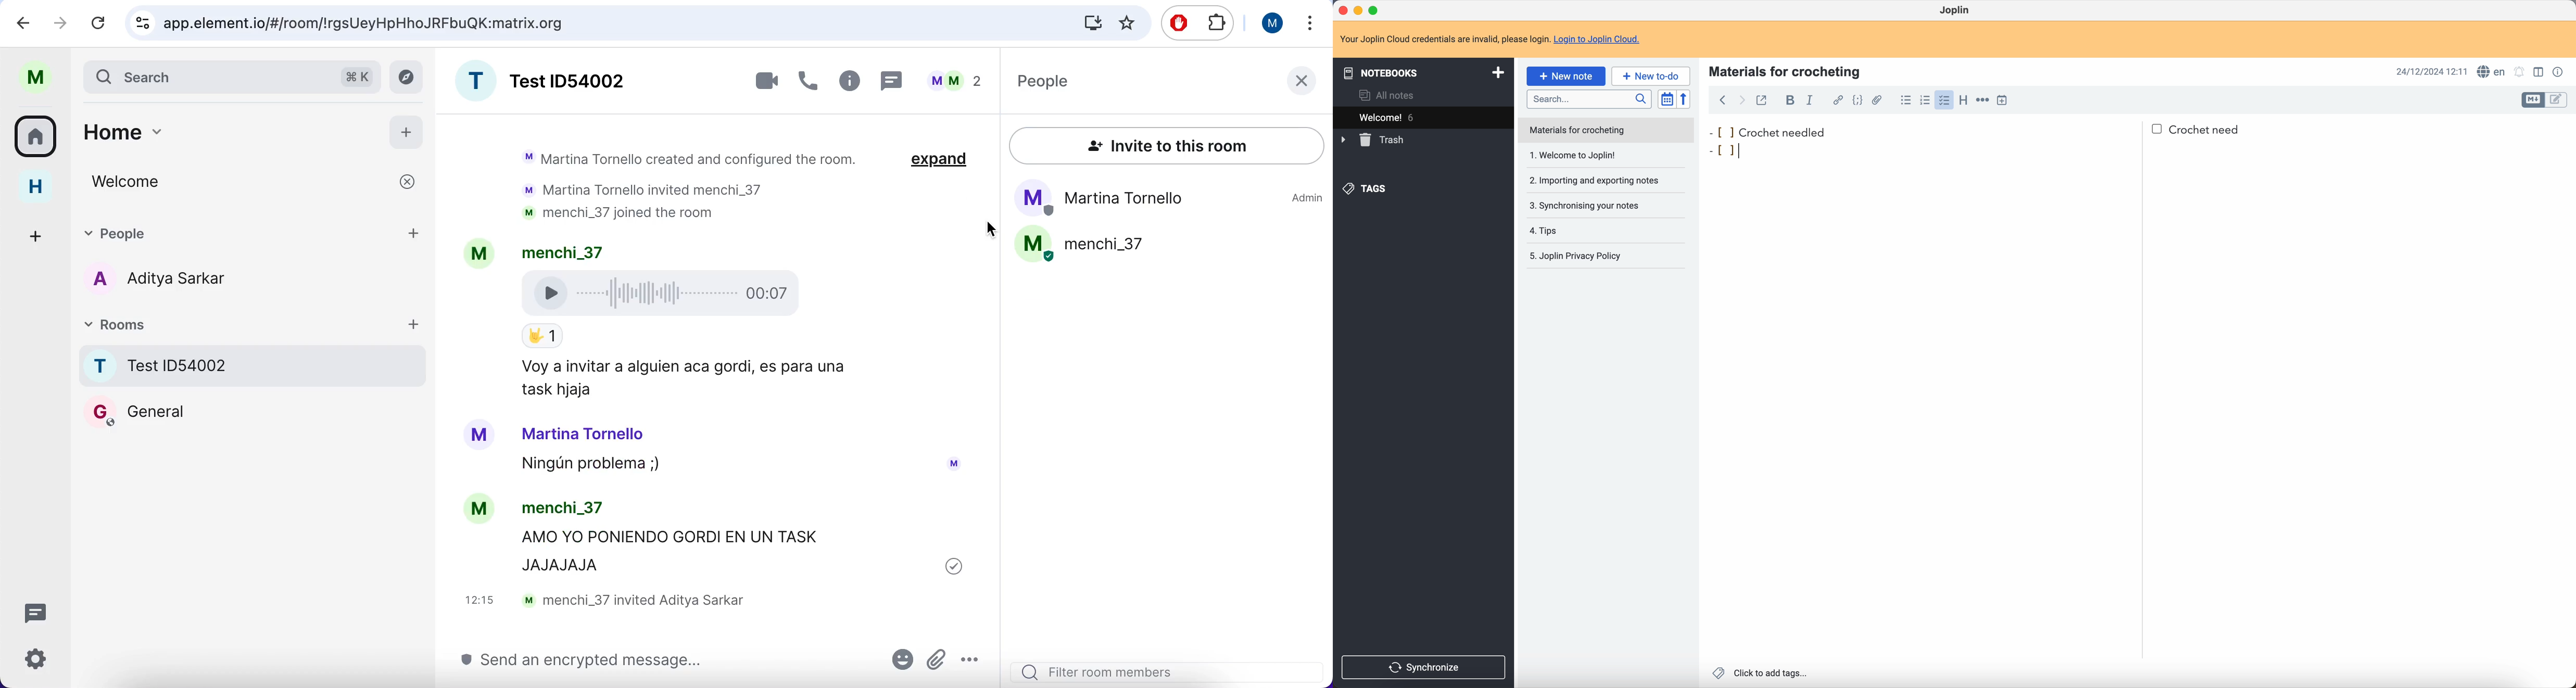  Describe the element at coordinates (1651, 75) in the screenshot. I see `new to-do` at that location.